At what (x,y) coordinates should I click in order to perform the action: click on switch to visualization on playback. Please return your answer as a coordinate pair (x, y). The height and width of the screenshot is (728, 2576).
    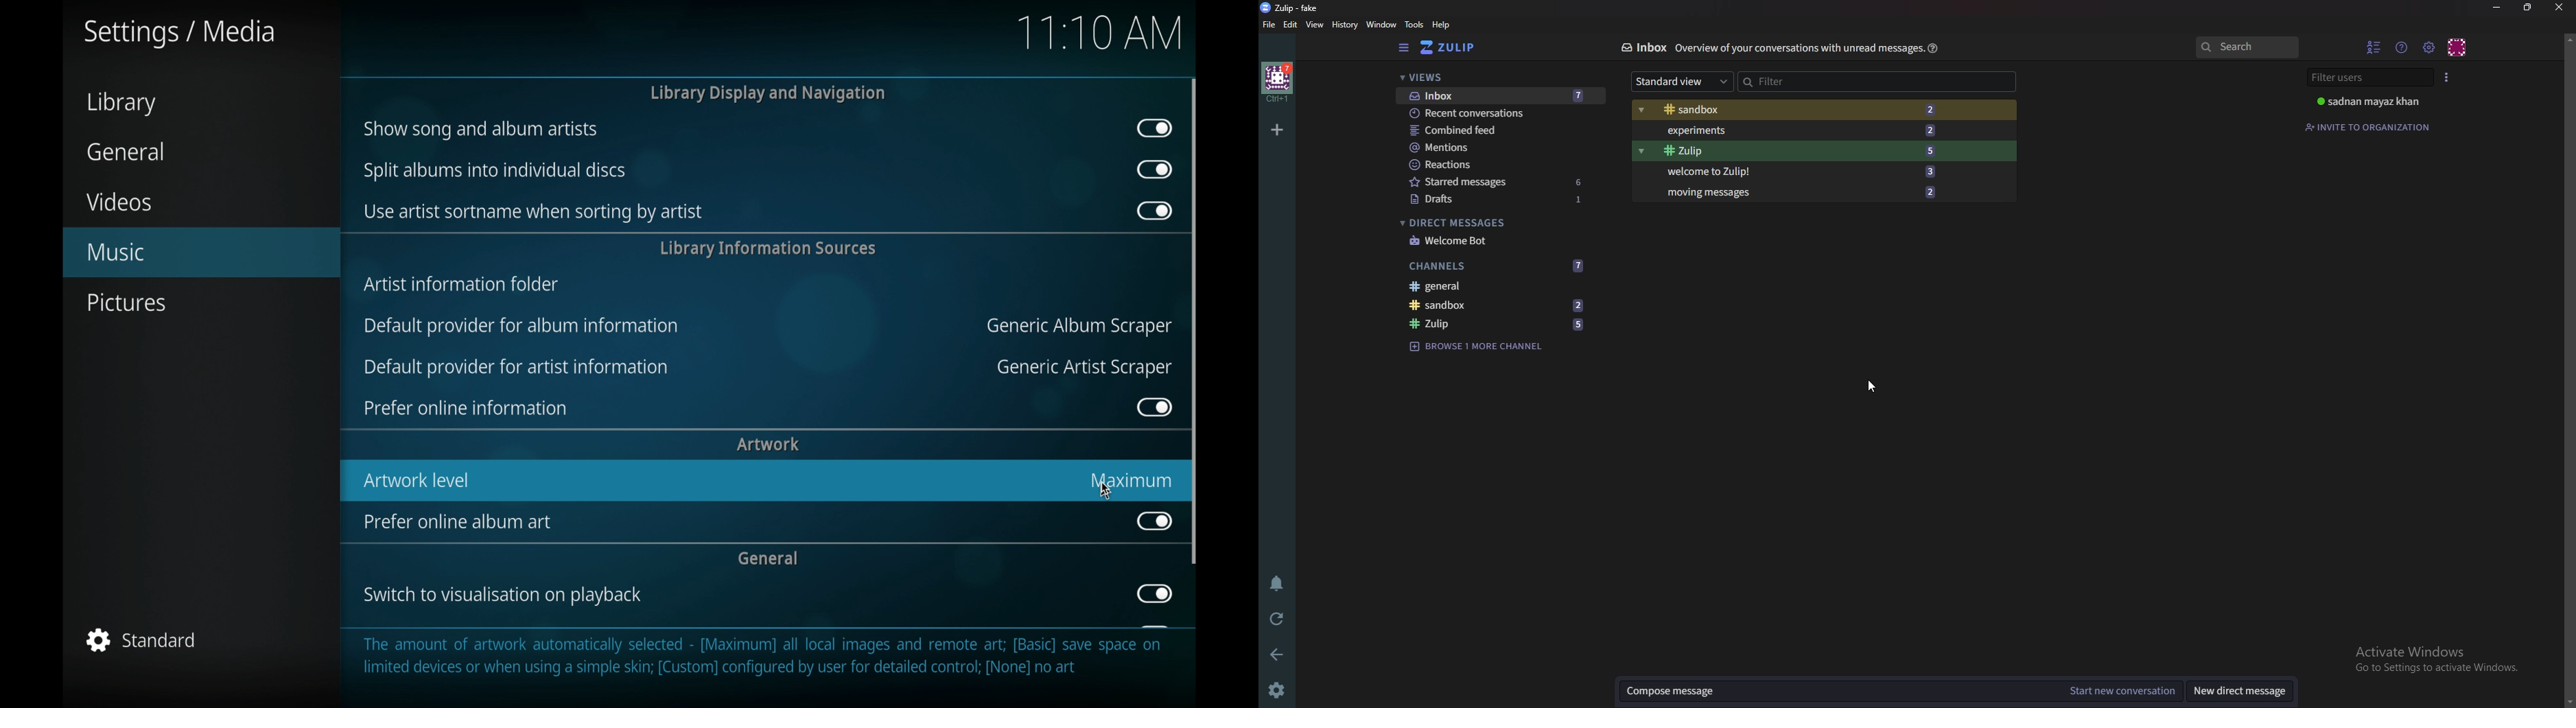
    Looking at the image, I should click on (502, 595).